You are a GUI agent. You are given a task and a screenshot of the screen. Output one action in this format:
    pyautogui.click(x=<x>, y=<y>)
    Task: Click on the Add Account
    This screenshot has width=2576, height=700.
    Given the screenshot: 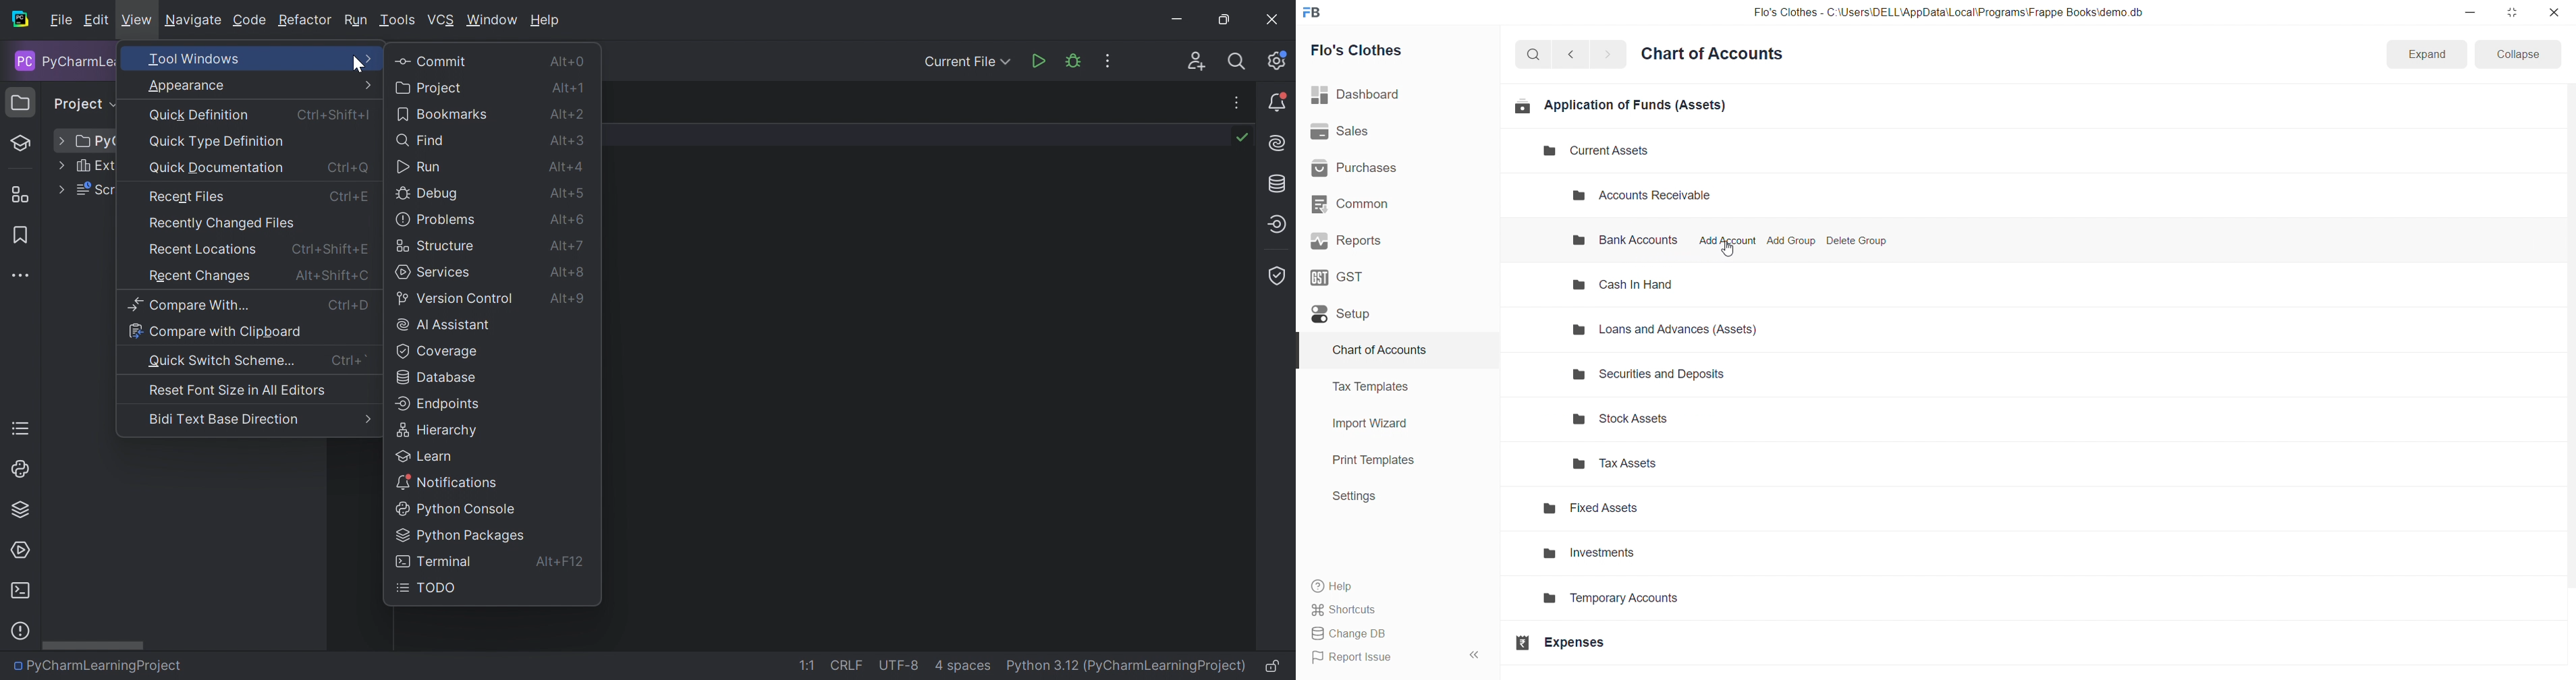 What is the action you would take?
    pyautogui.click(x=1727, y=241)
    